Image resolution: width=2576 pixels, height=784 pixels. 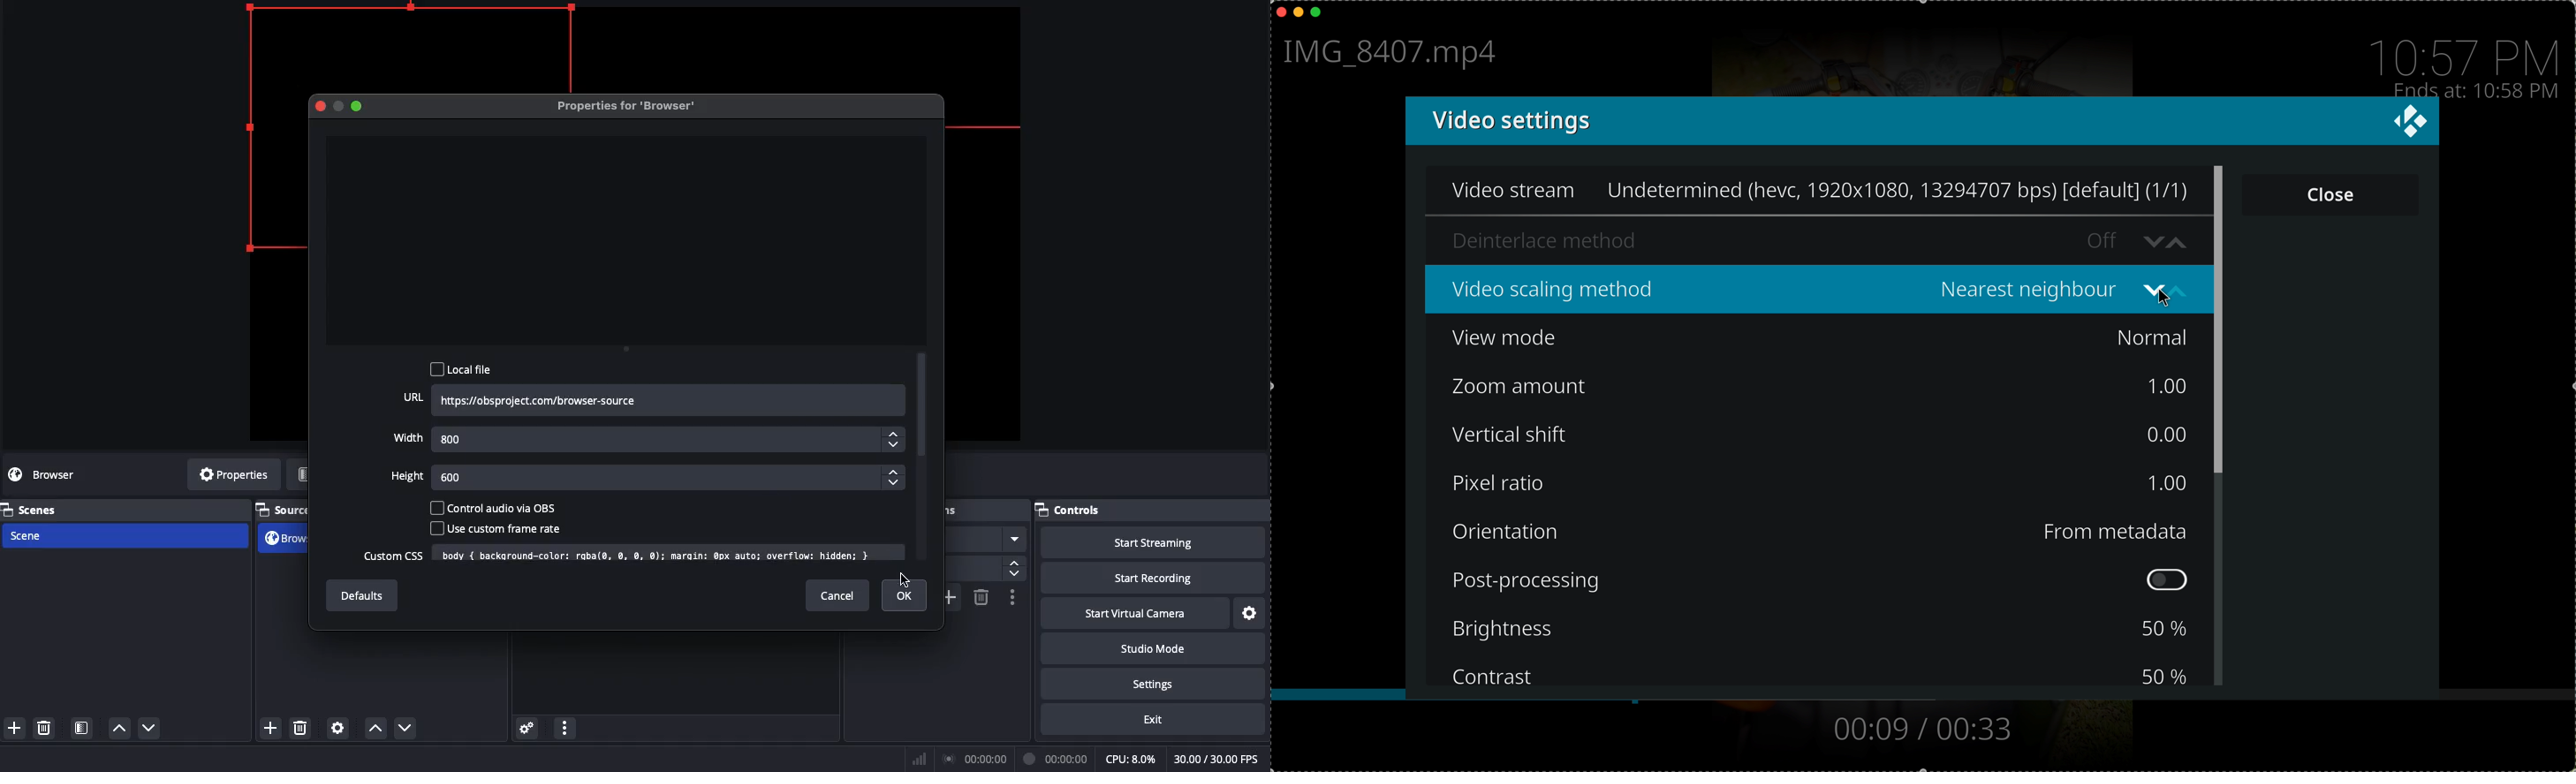 I want to click on Custom CSS, so click(x=631, y=556).